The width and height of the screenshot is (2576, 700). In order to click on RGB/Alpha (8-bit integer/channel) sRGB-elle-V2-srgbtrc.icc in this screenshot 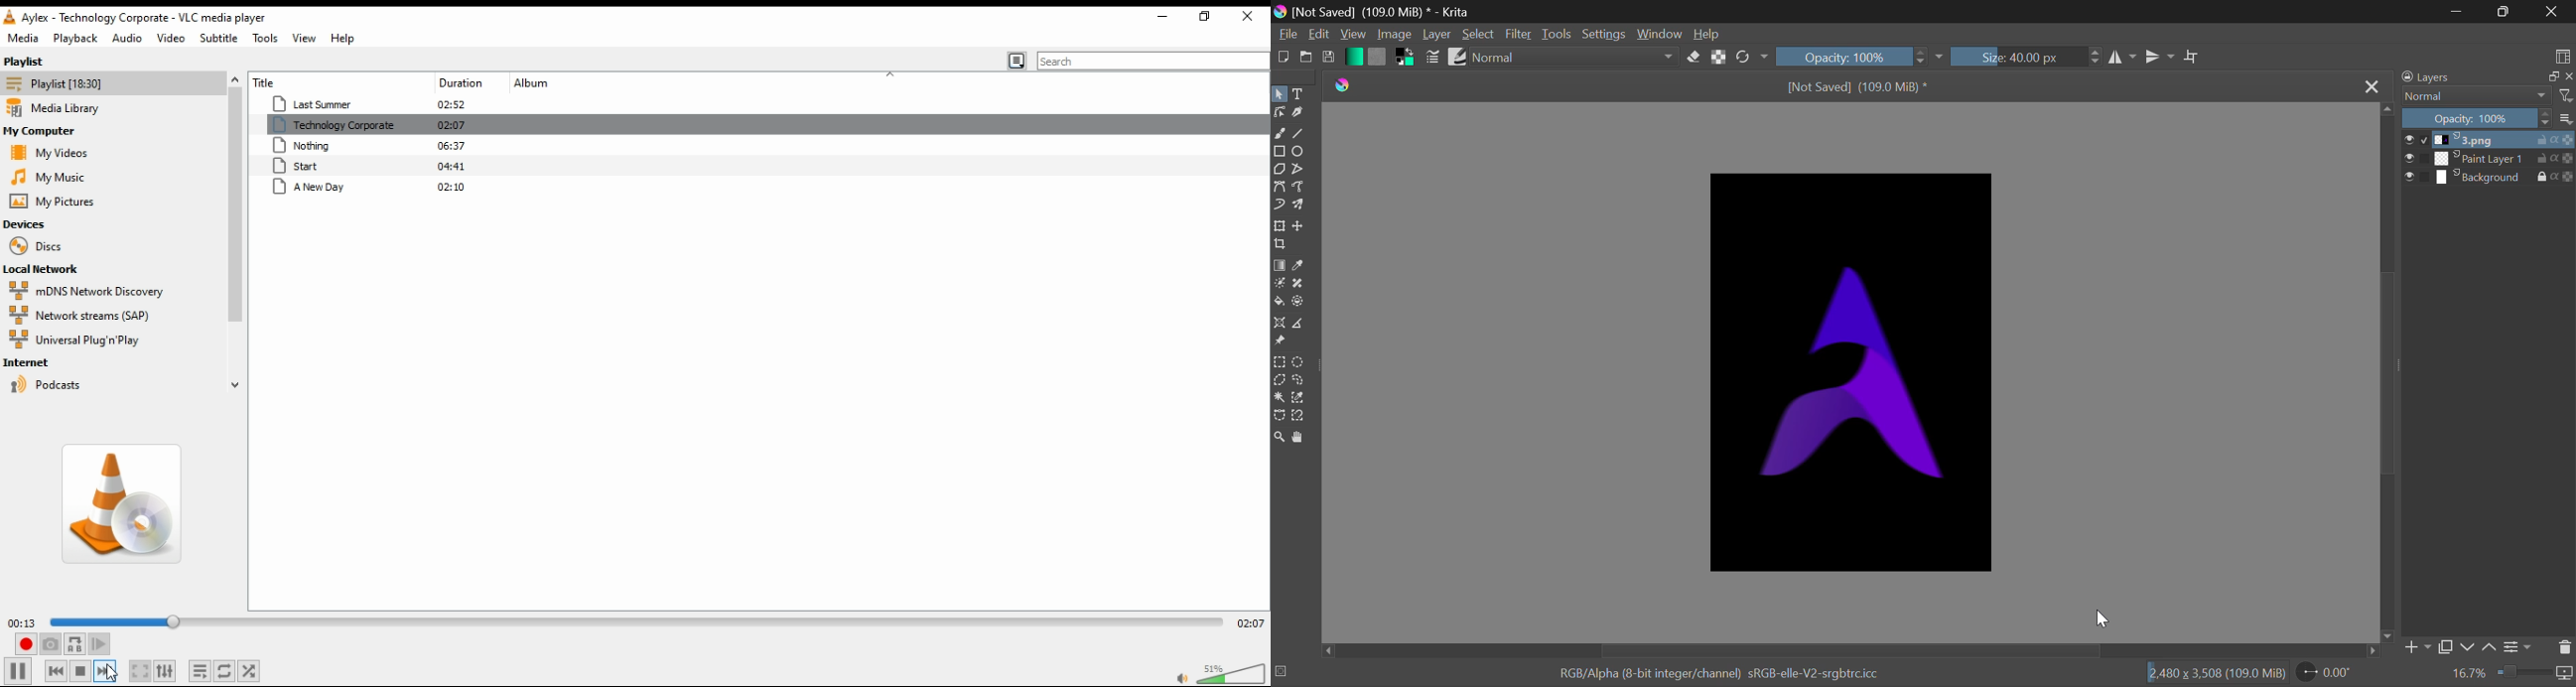, I will do `click(1708, 671)`.